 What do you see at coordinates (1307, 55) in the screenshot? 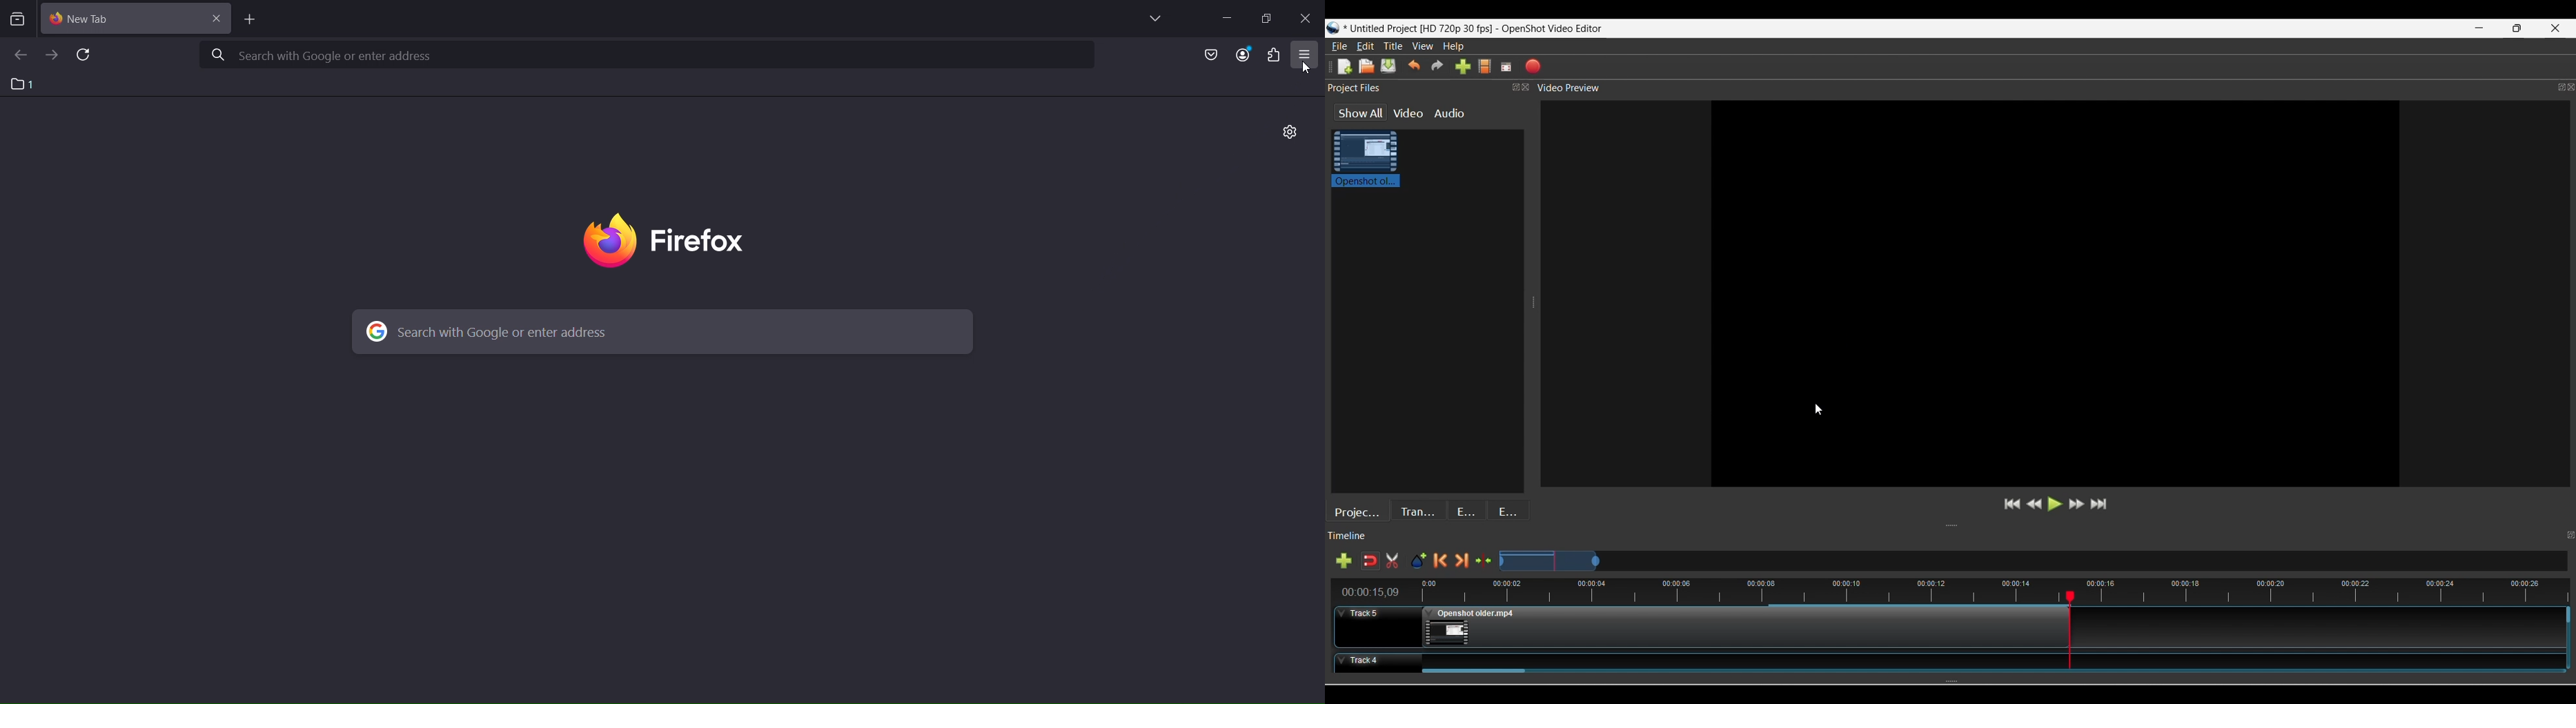
I see `open application menu` at bounding box center [1307, 55].